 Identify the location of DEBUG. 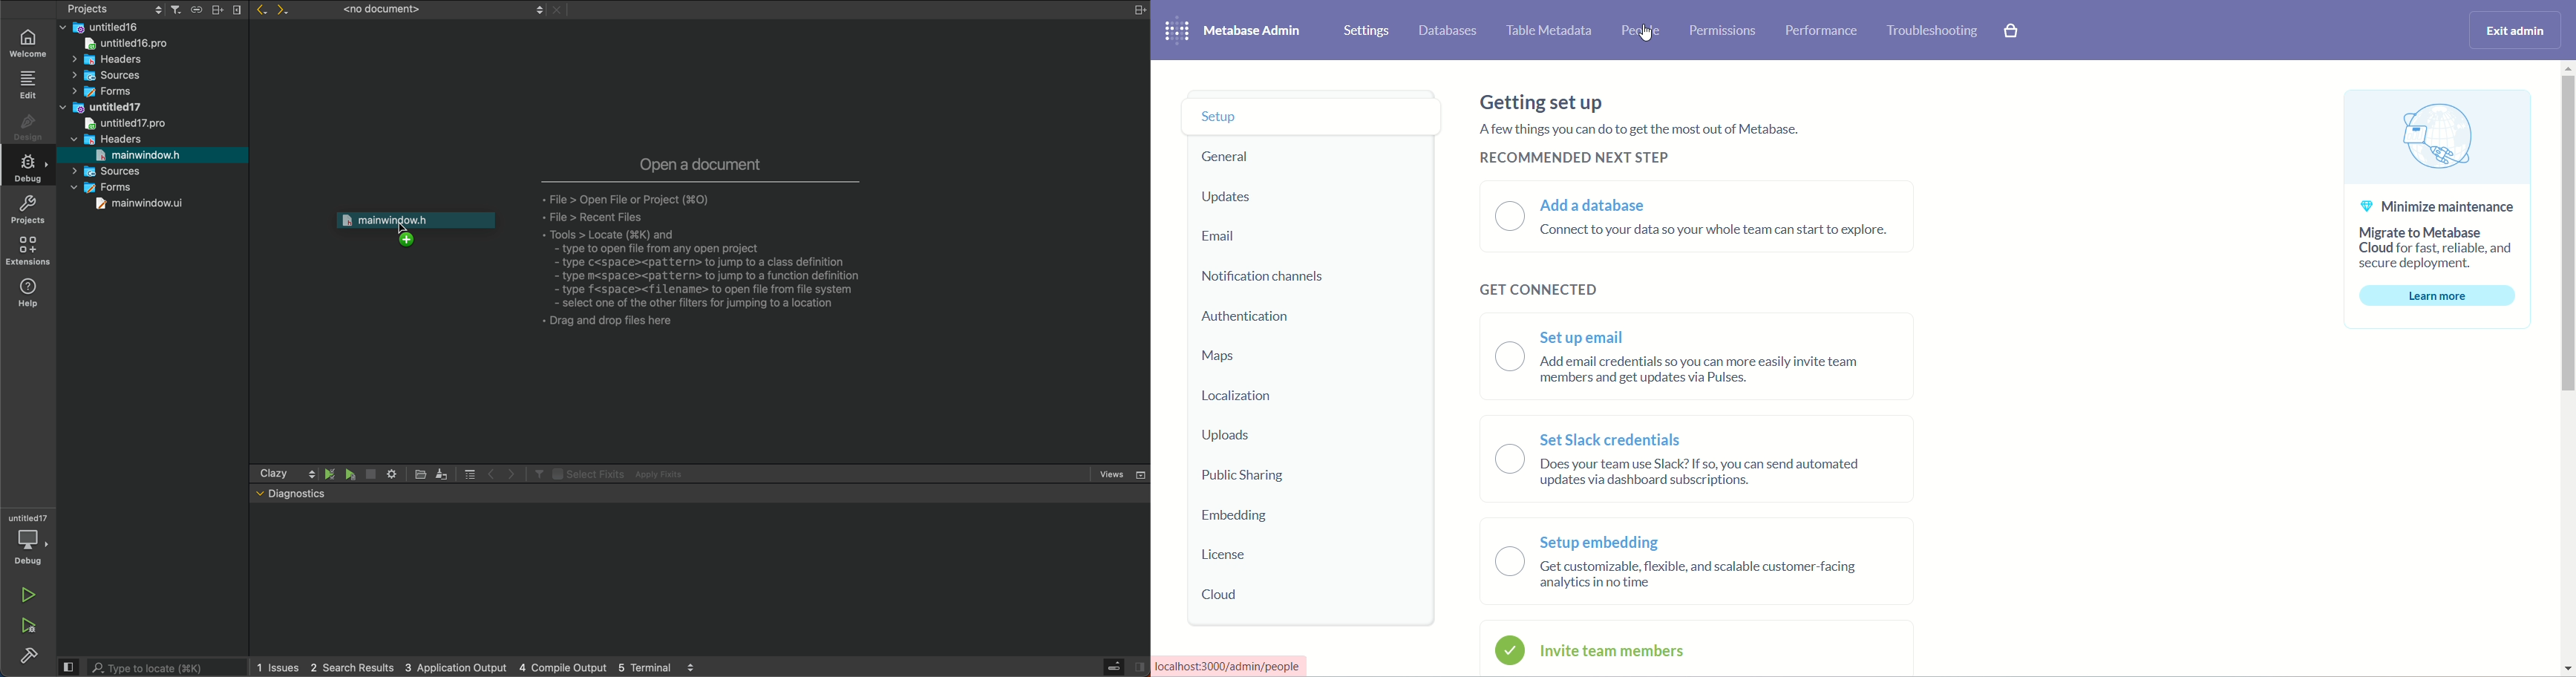
(31, 170).